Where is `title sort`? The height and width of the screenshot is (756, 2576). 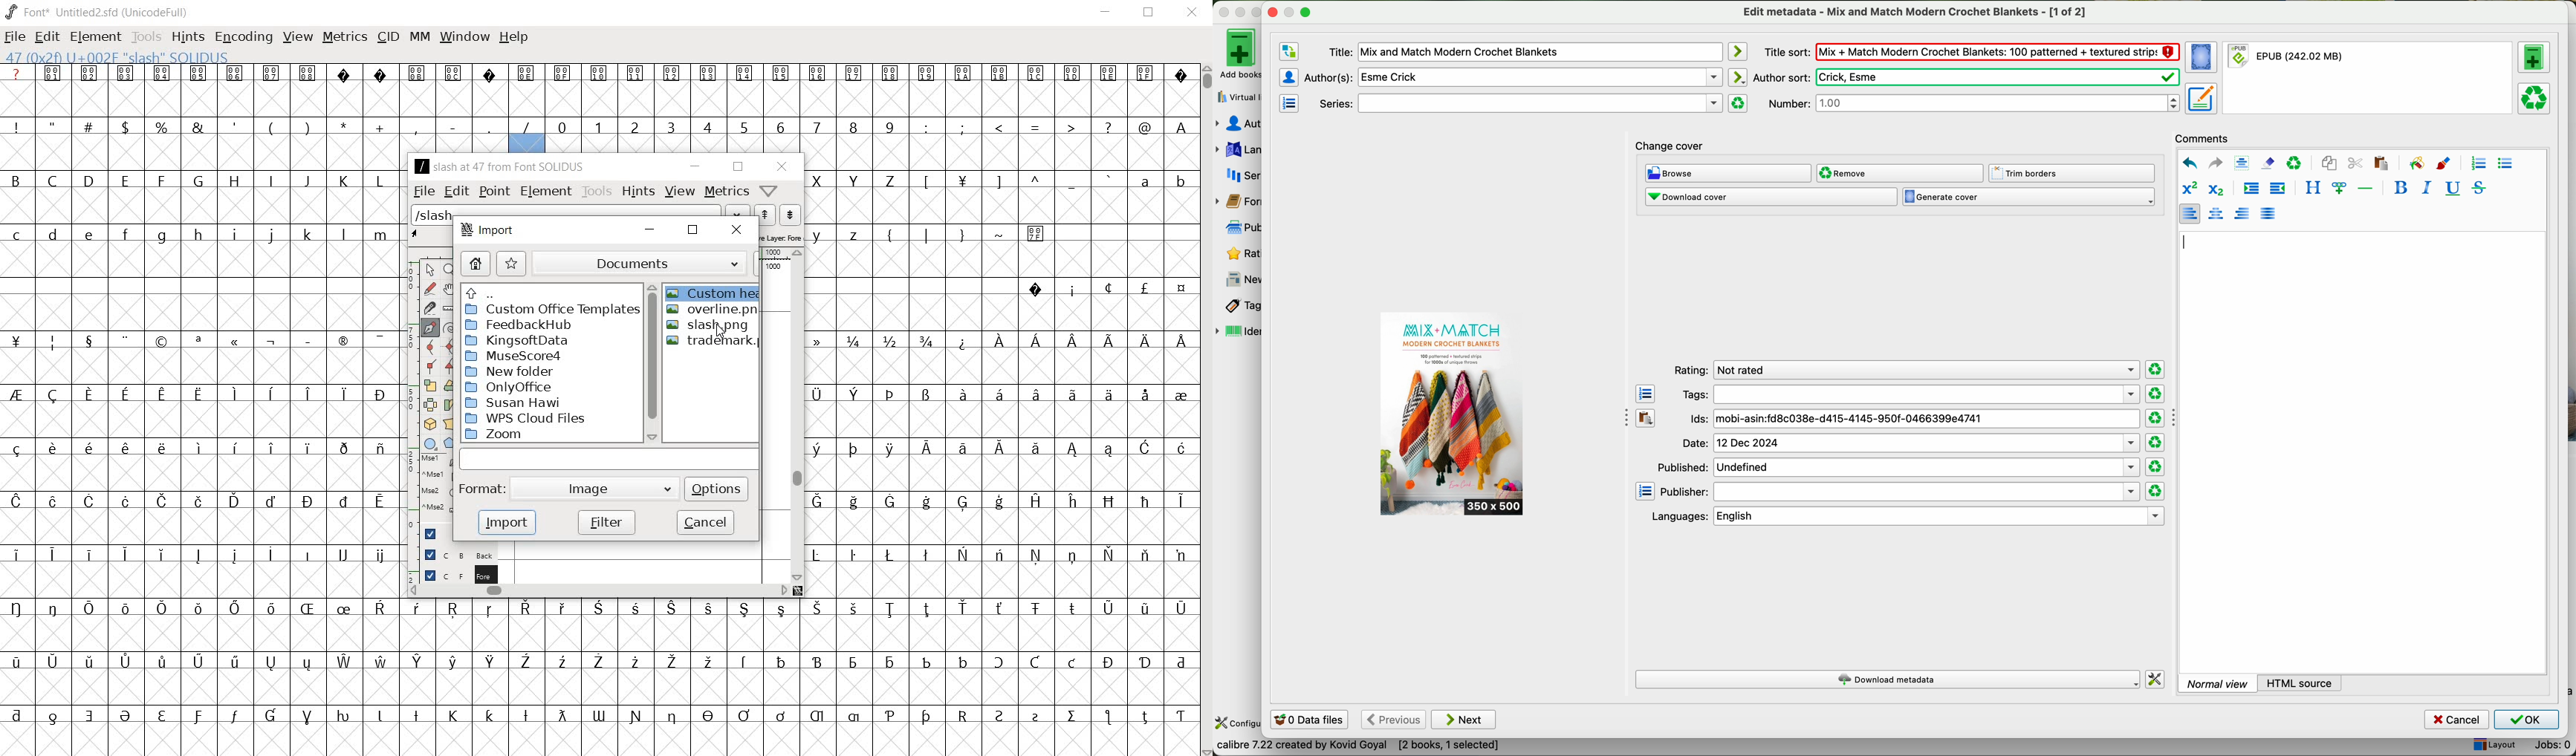
title sort is located at coordinates (1971, 52).